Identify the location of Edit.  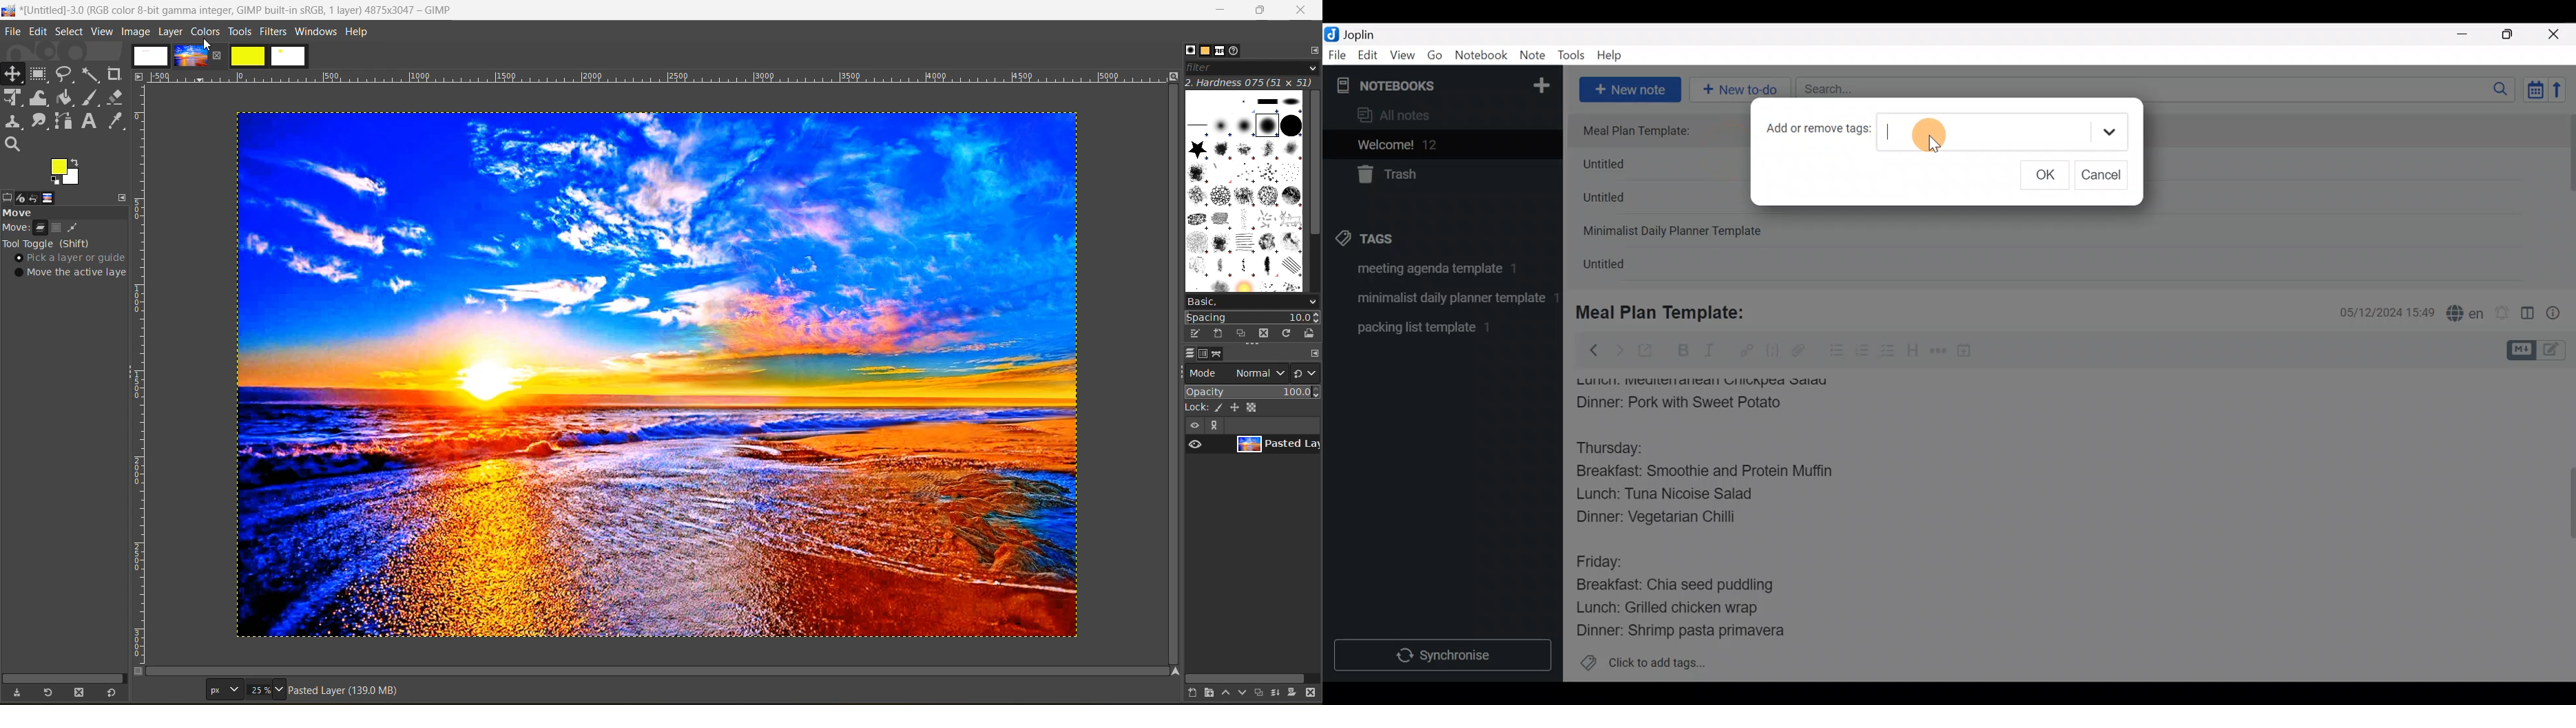
(1368, 57).